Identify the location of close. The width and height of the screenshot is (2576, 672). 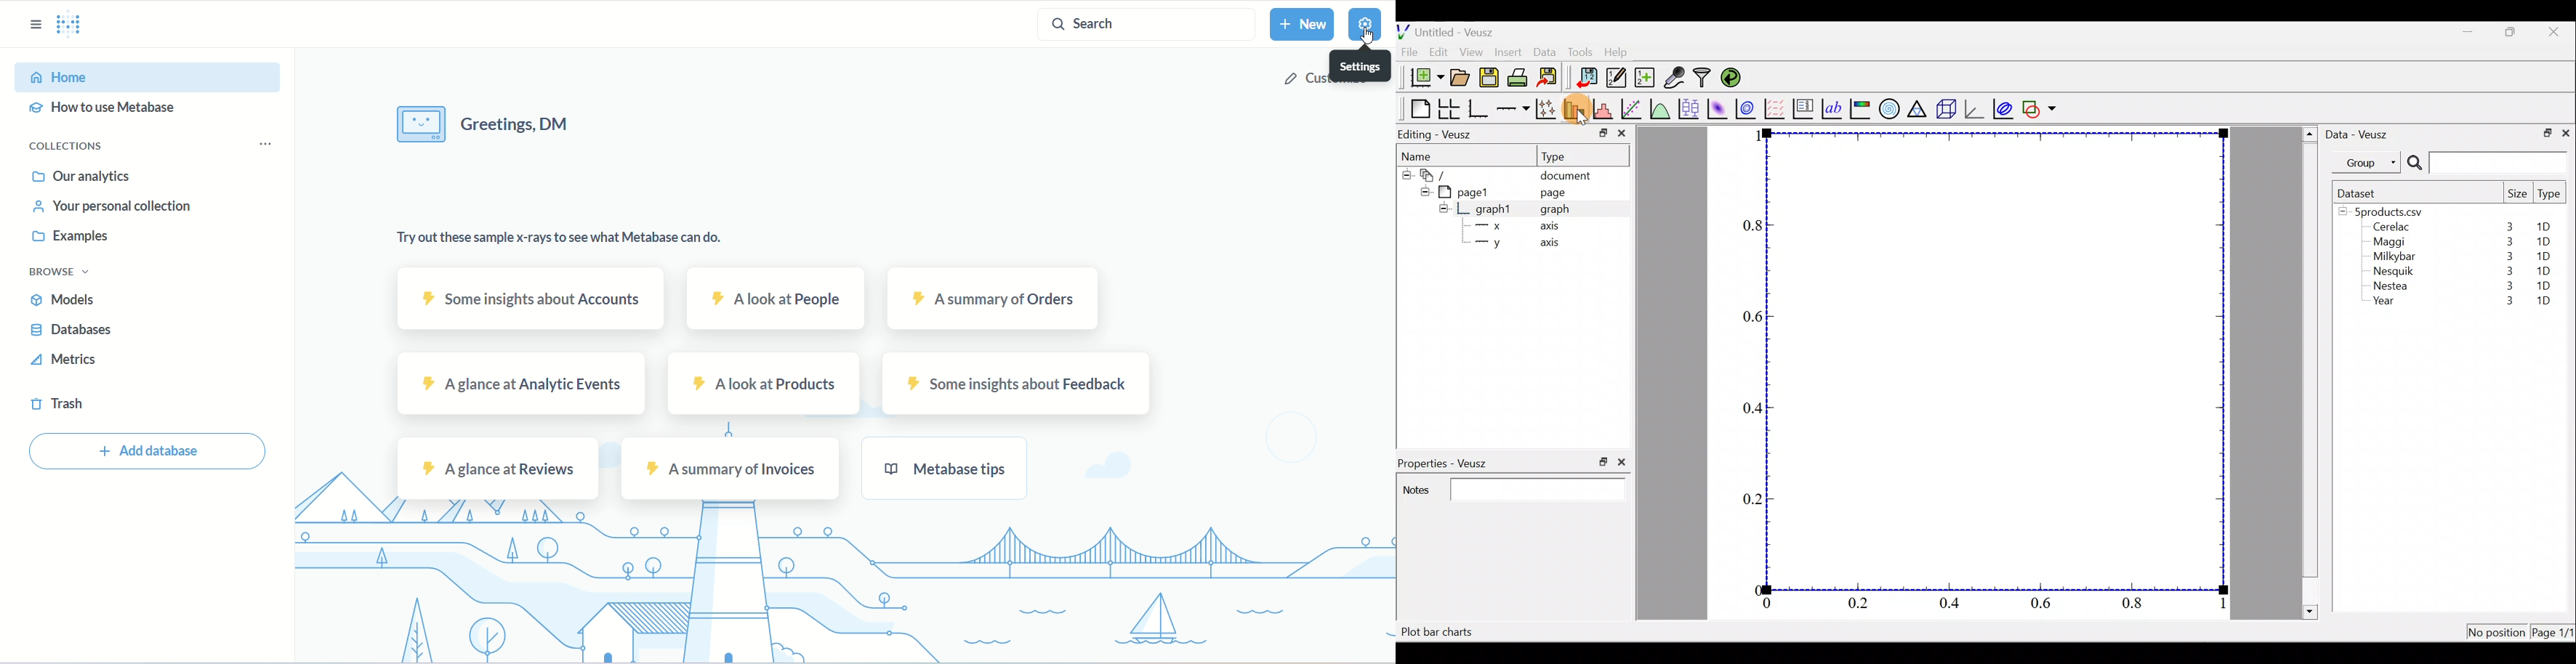
(2556, 32).